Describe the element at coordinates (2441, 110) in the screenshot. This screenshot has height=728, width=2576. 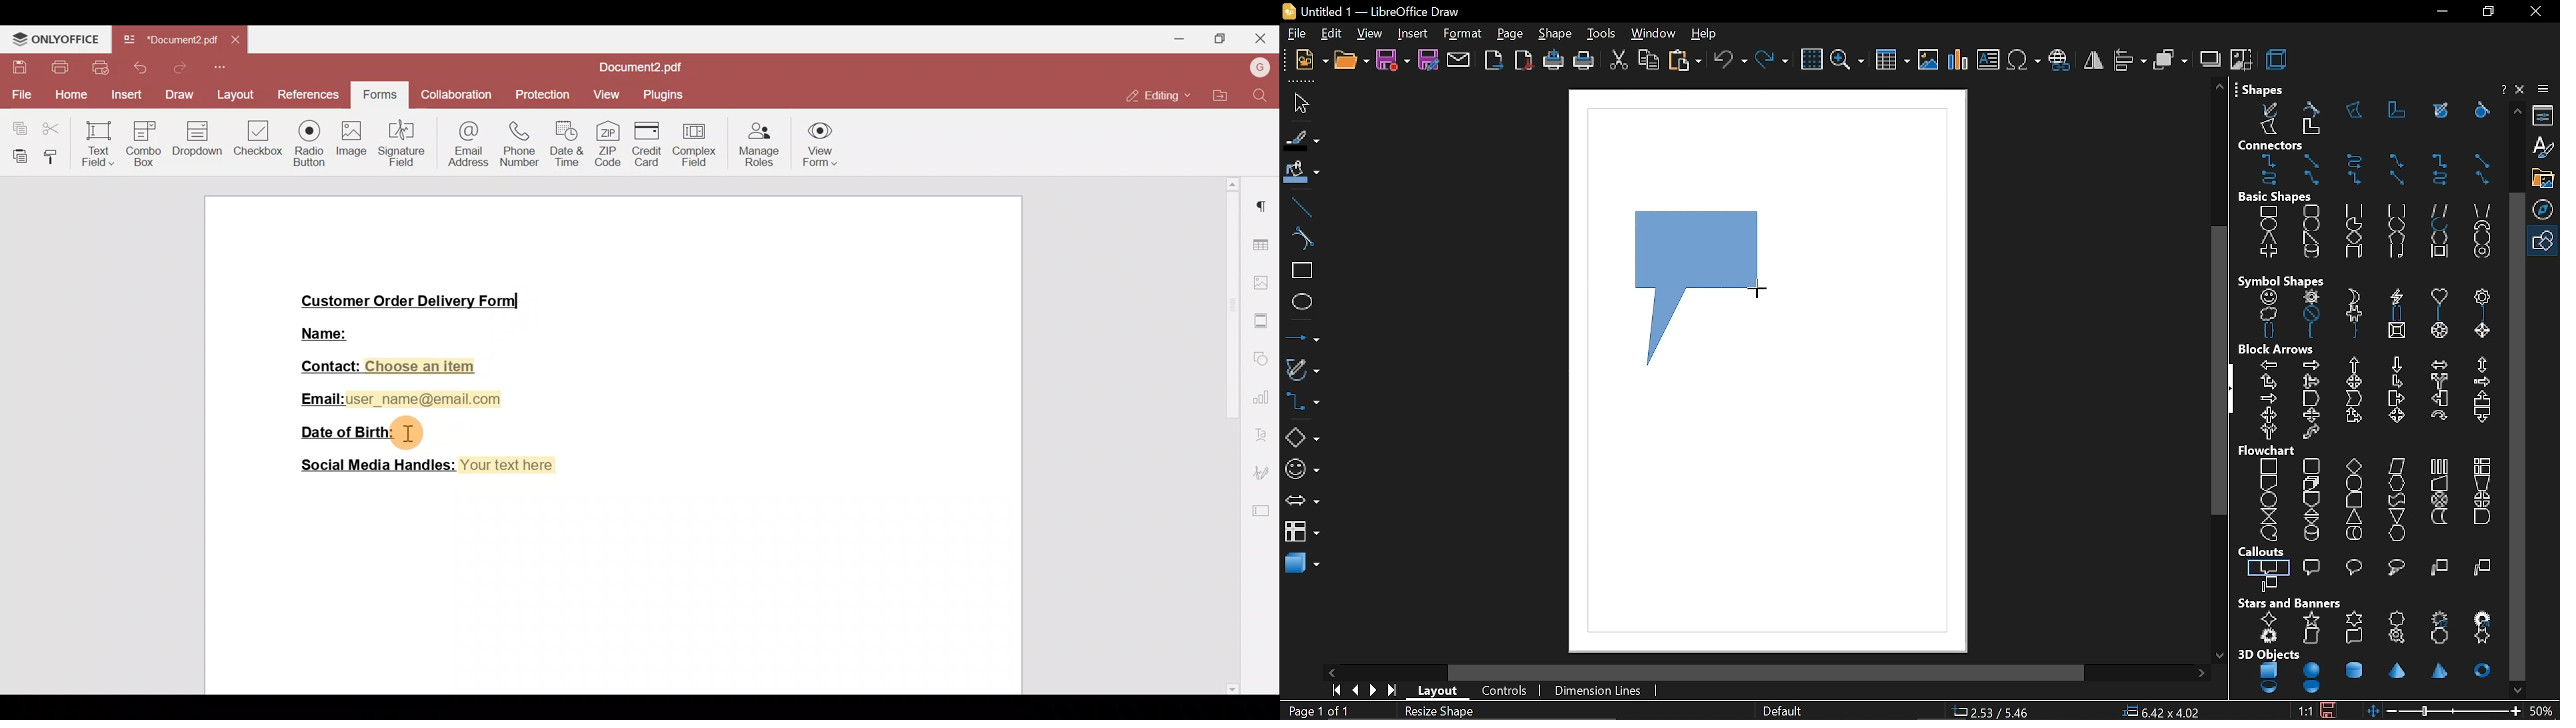
I see `free form line filled` at that location.